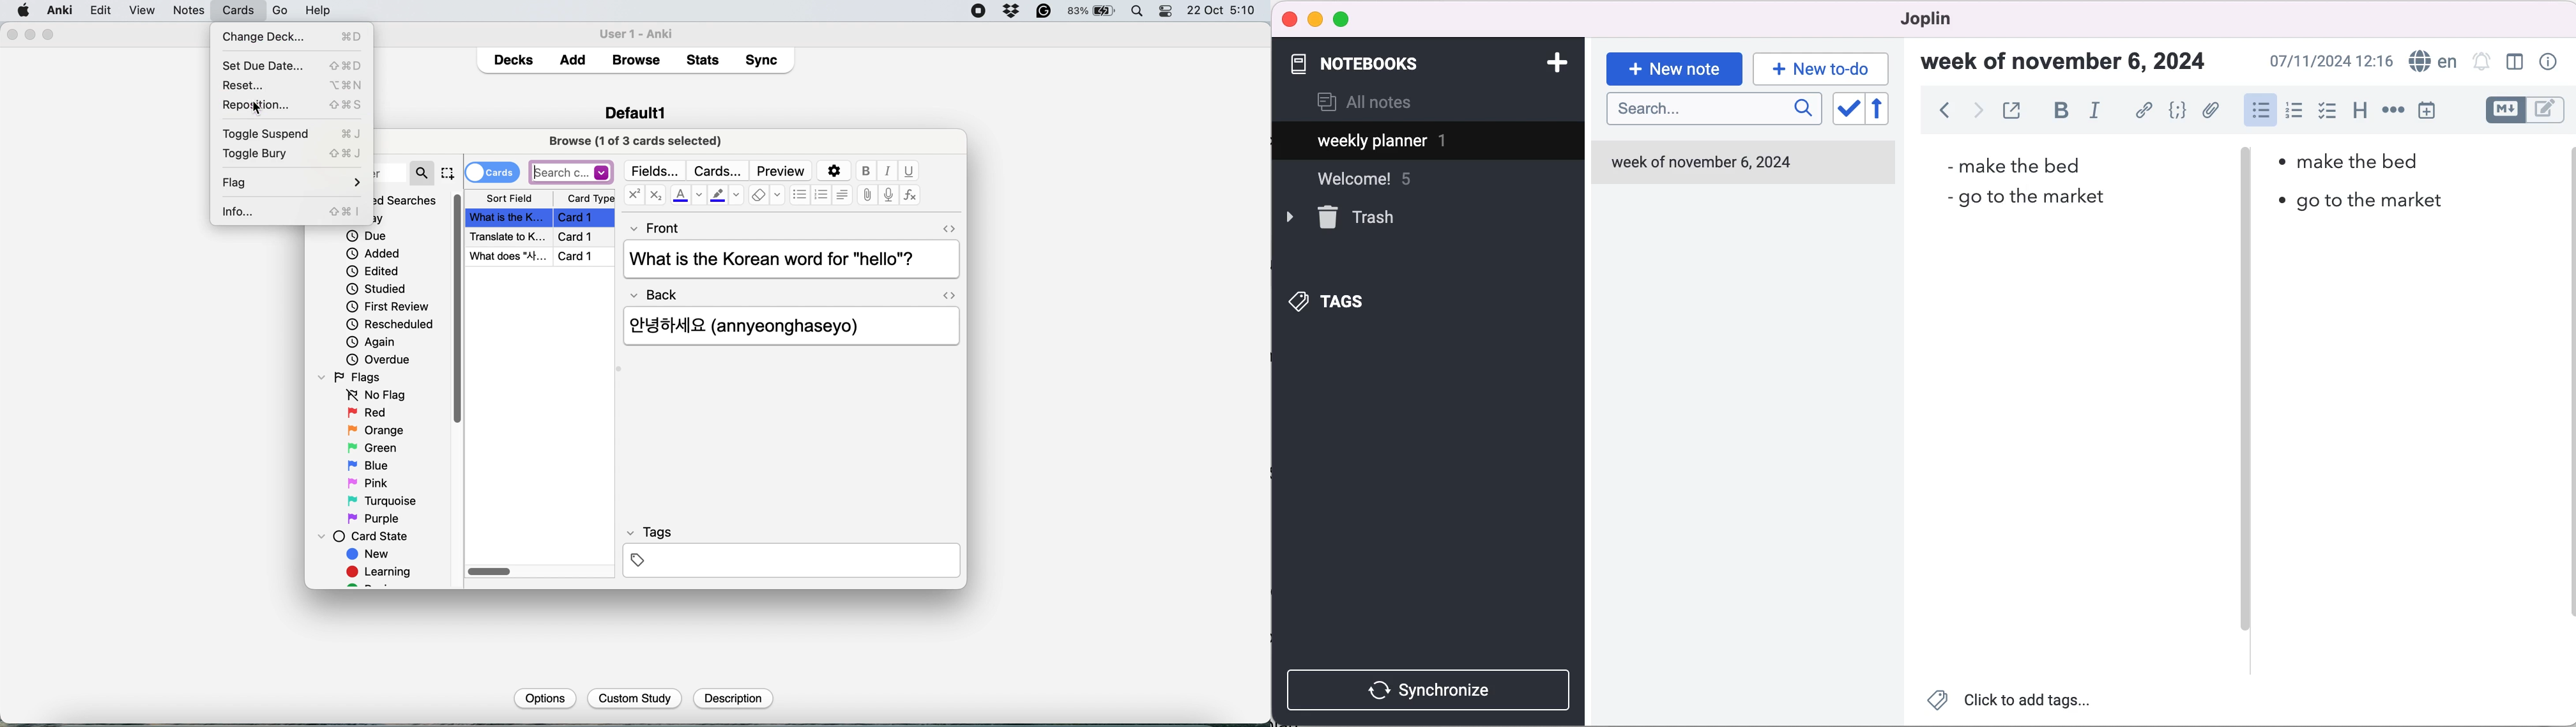  Describe the element at coordinates (1417, 142) in the screenshot. I see `weekly planner 1` at that location.